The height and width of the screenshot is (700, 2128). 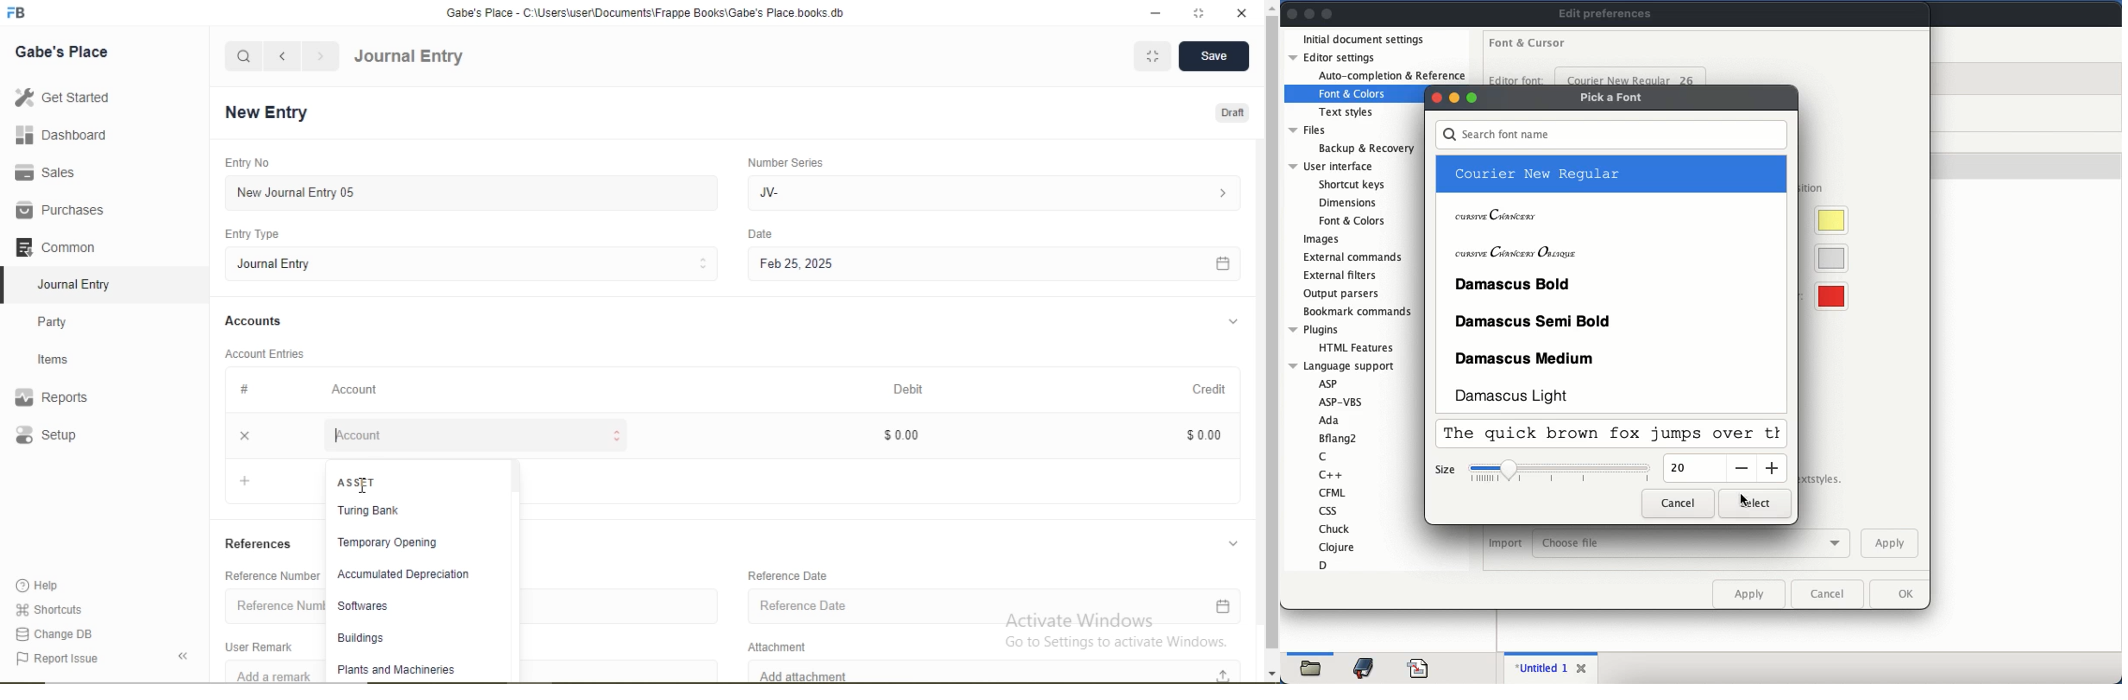 I want to click on Get Started, so click(x=60, y=97).